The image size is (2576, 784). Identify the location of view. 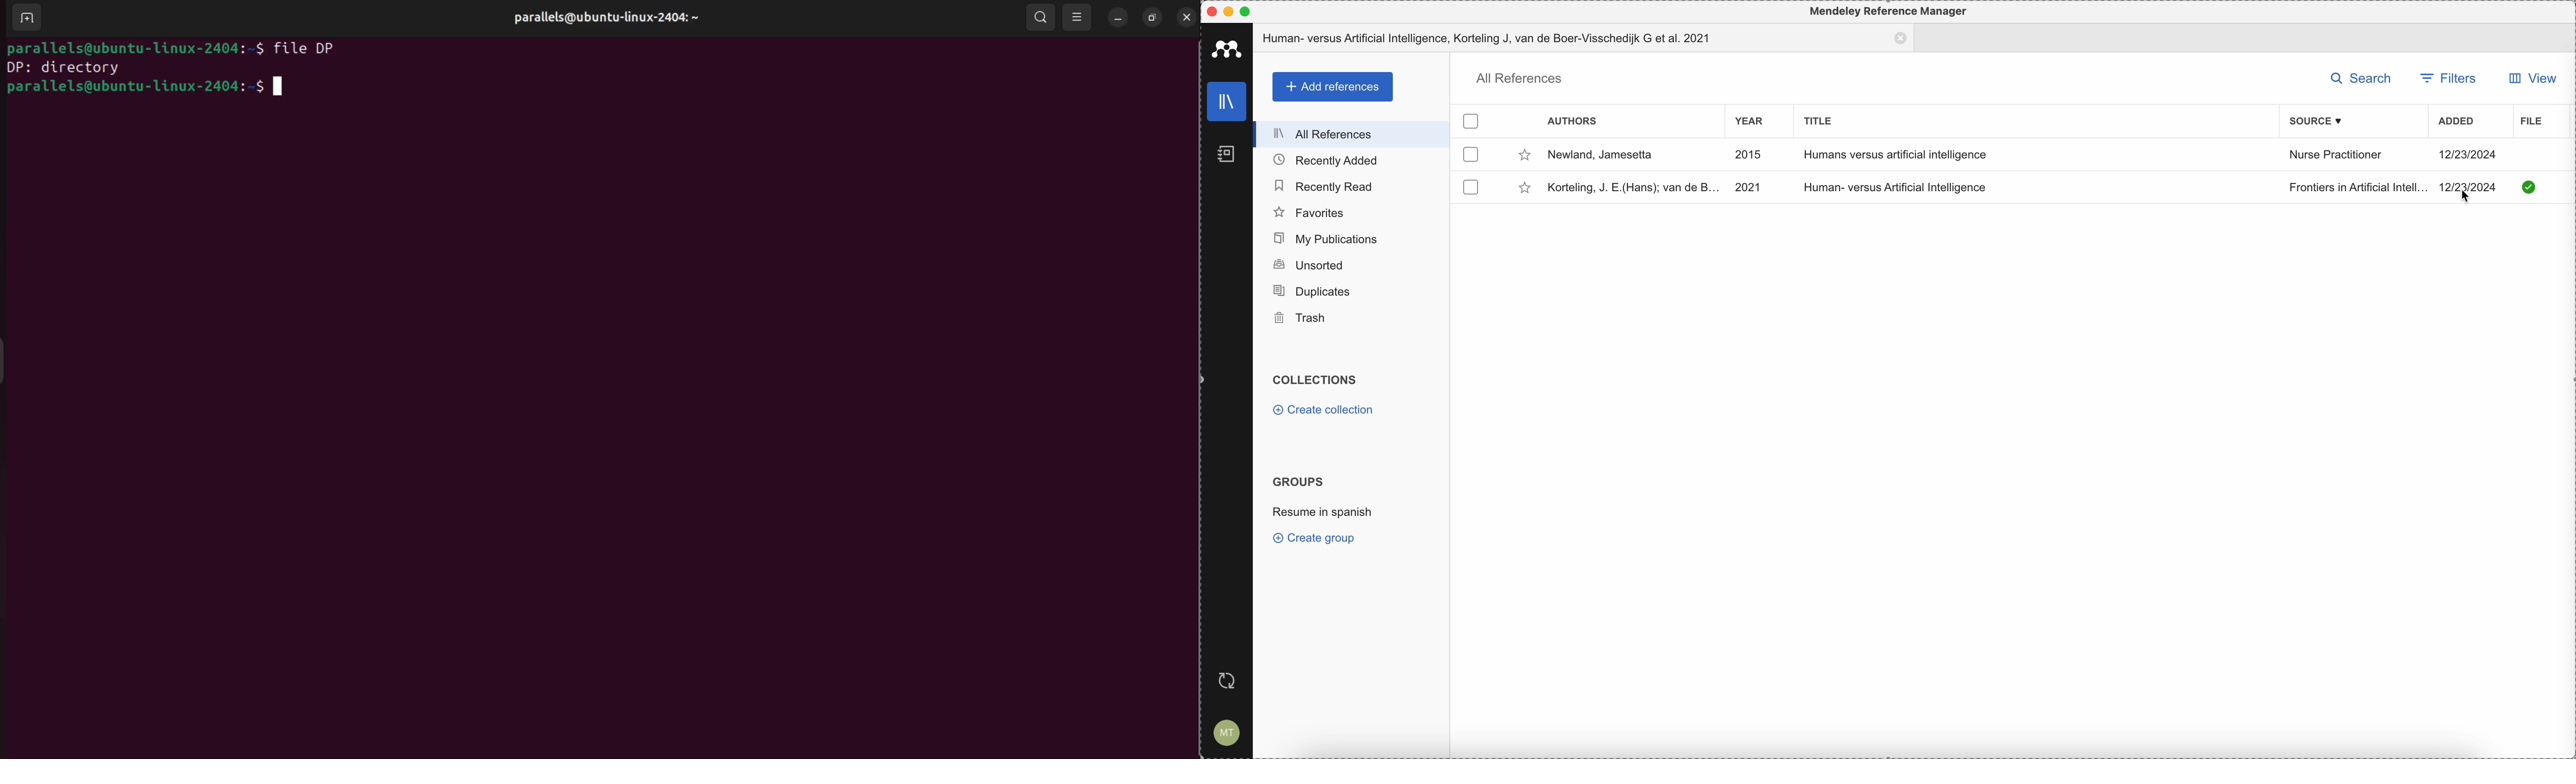
(2532, 77).